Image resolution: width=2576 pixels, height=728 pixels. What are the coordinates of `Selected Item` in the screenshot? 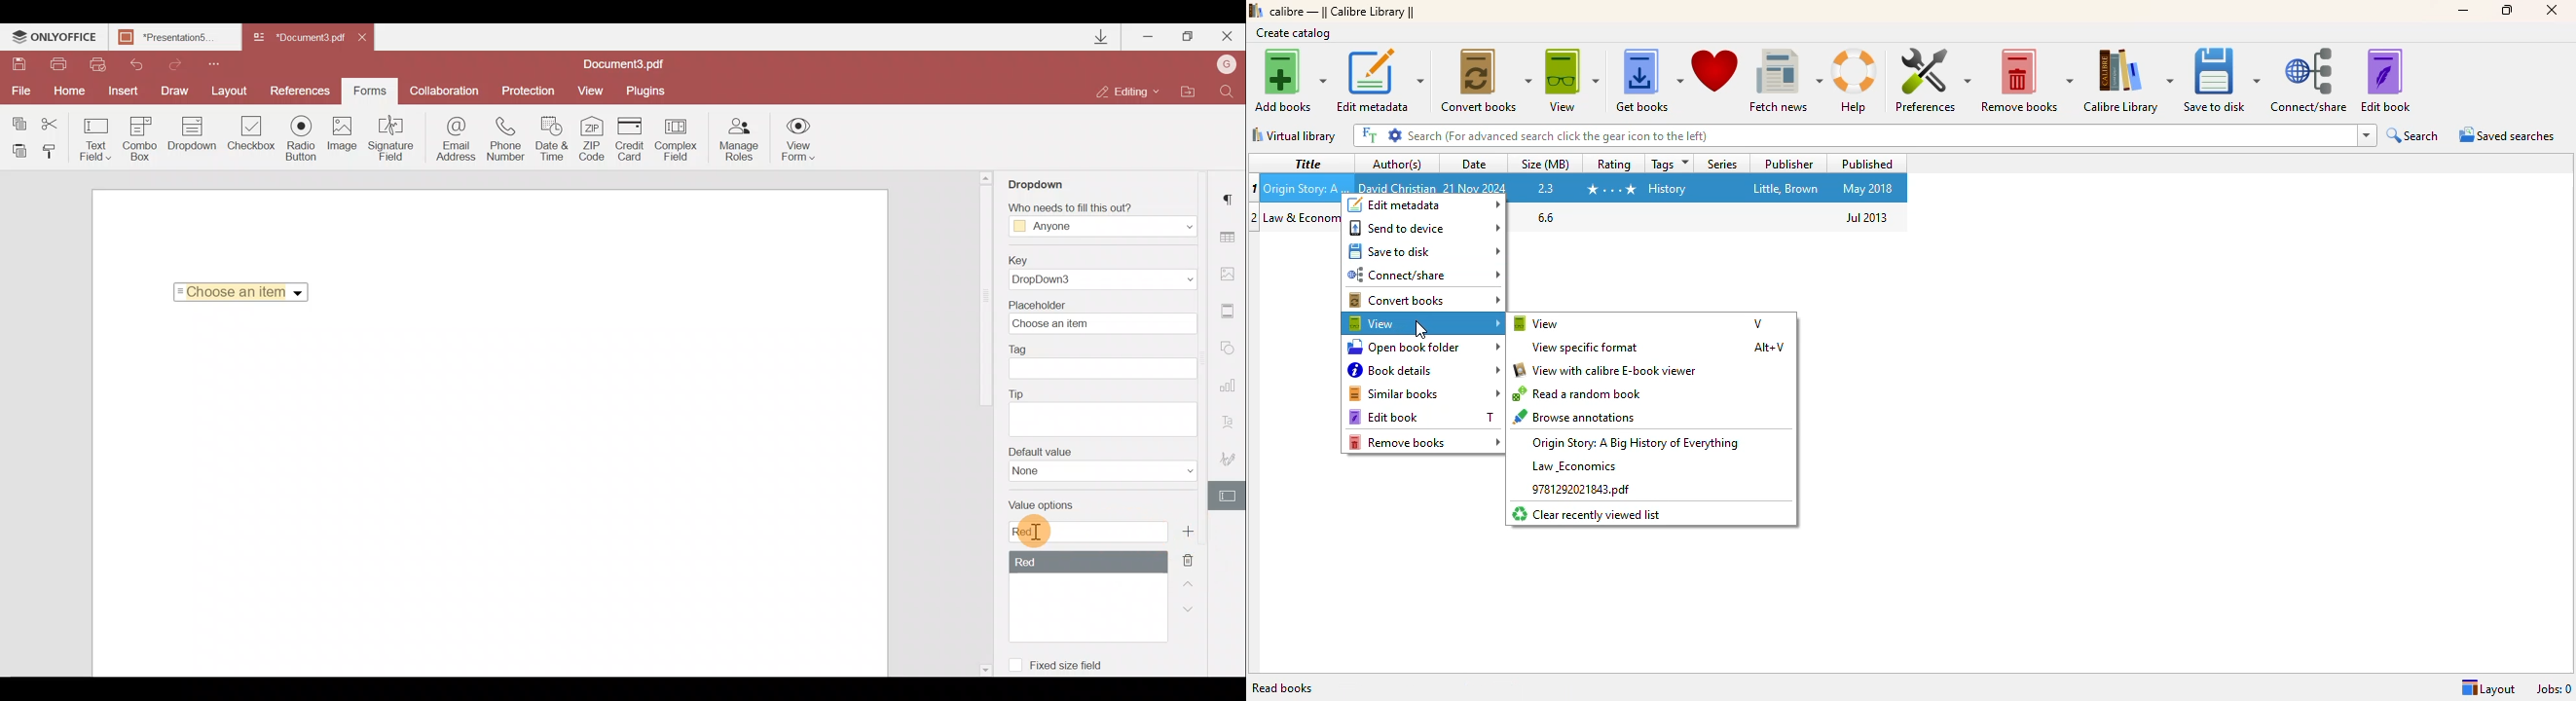 It's located at (237, 291).